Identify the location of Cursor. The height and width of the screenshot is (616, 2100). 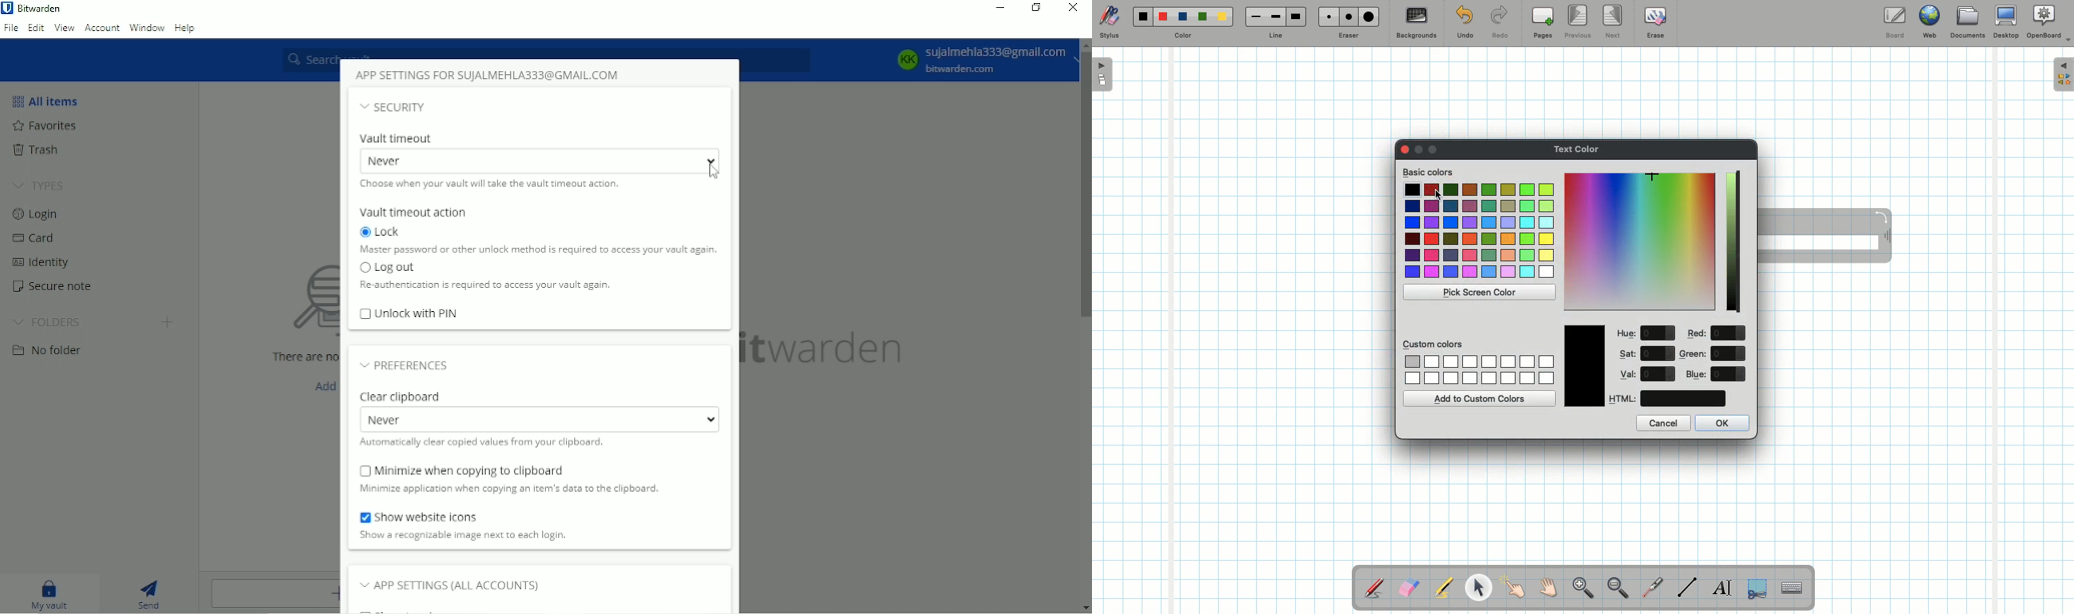
(714, 171).